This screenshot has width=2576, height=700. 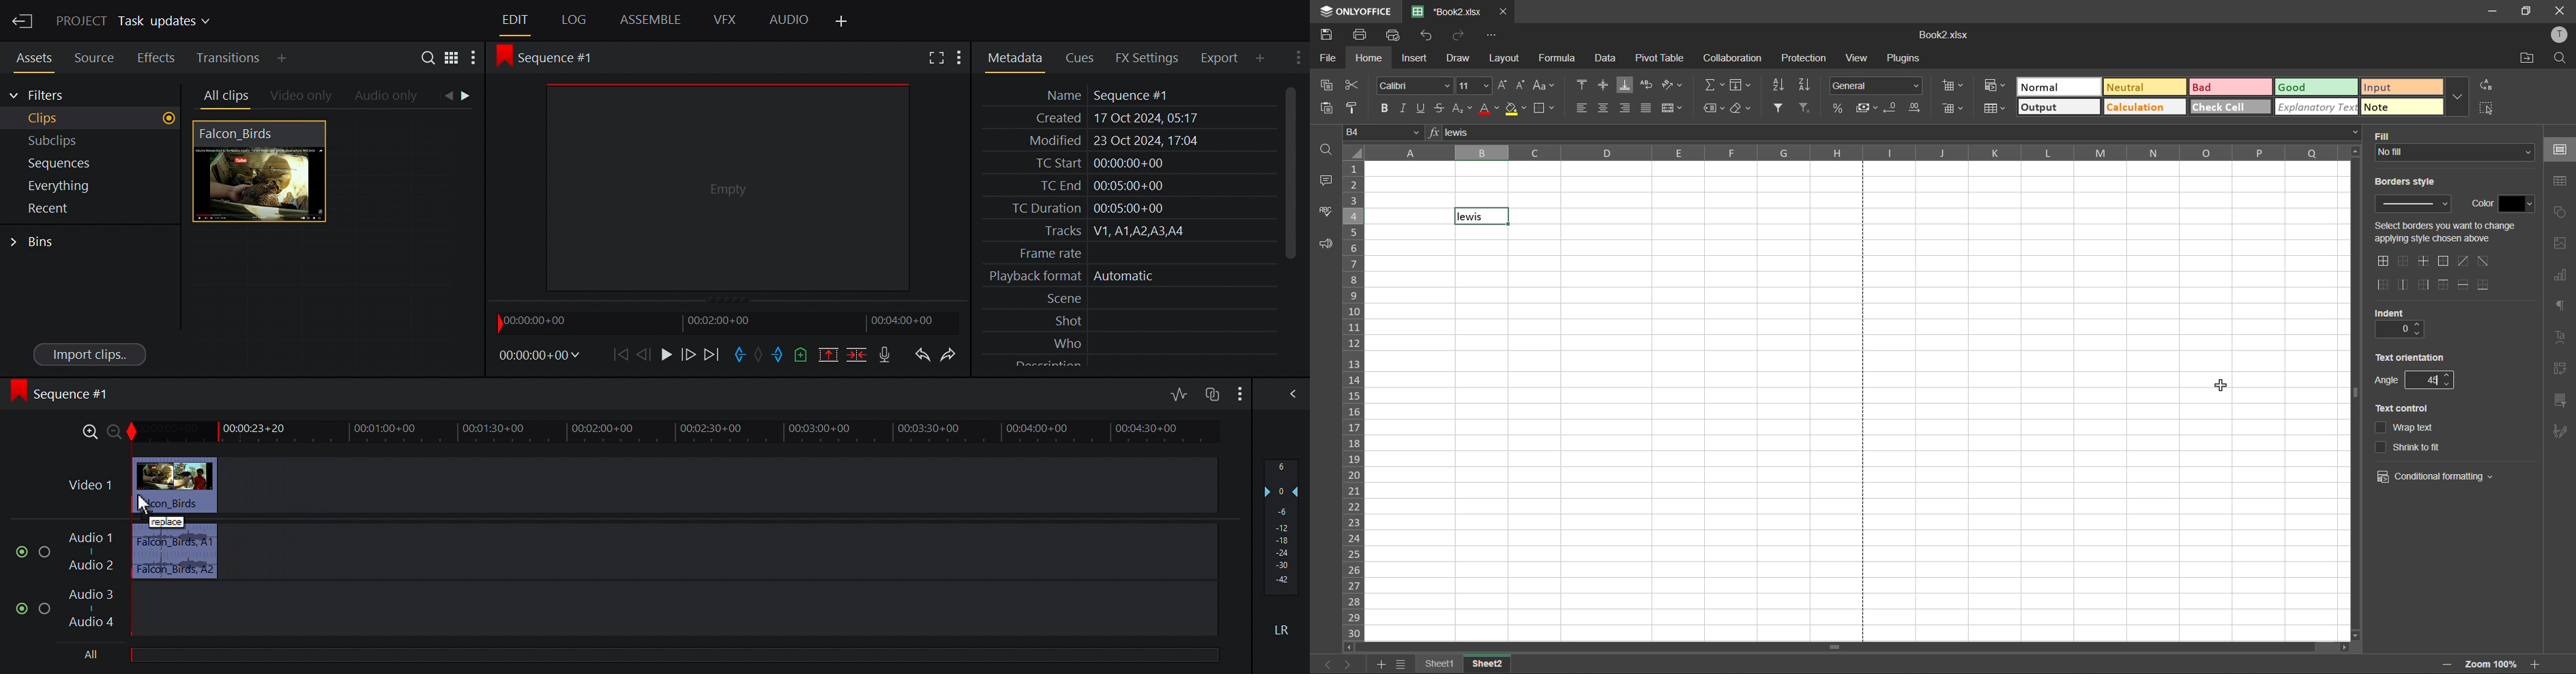 What do you see at coordinates (1516, 109) in the screenshot?
I see `fill color` at bounding box center [1516, 109].